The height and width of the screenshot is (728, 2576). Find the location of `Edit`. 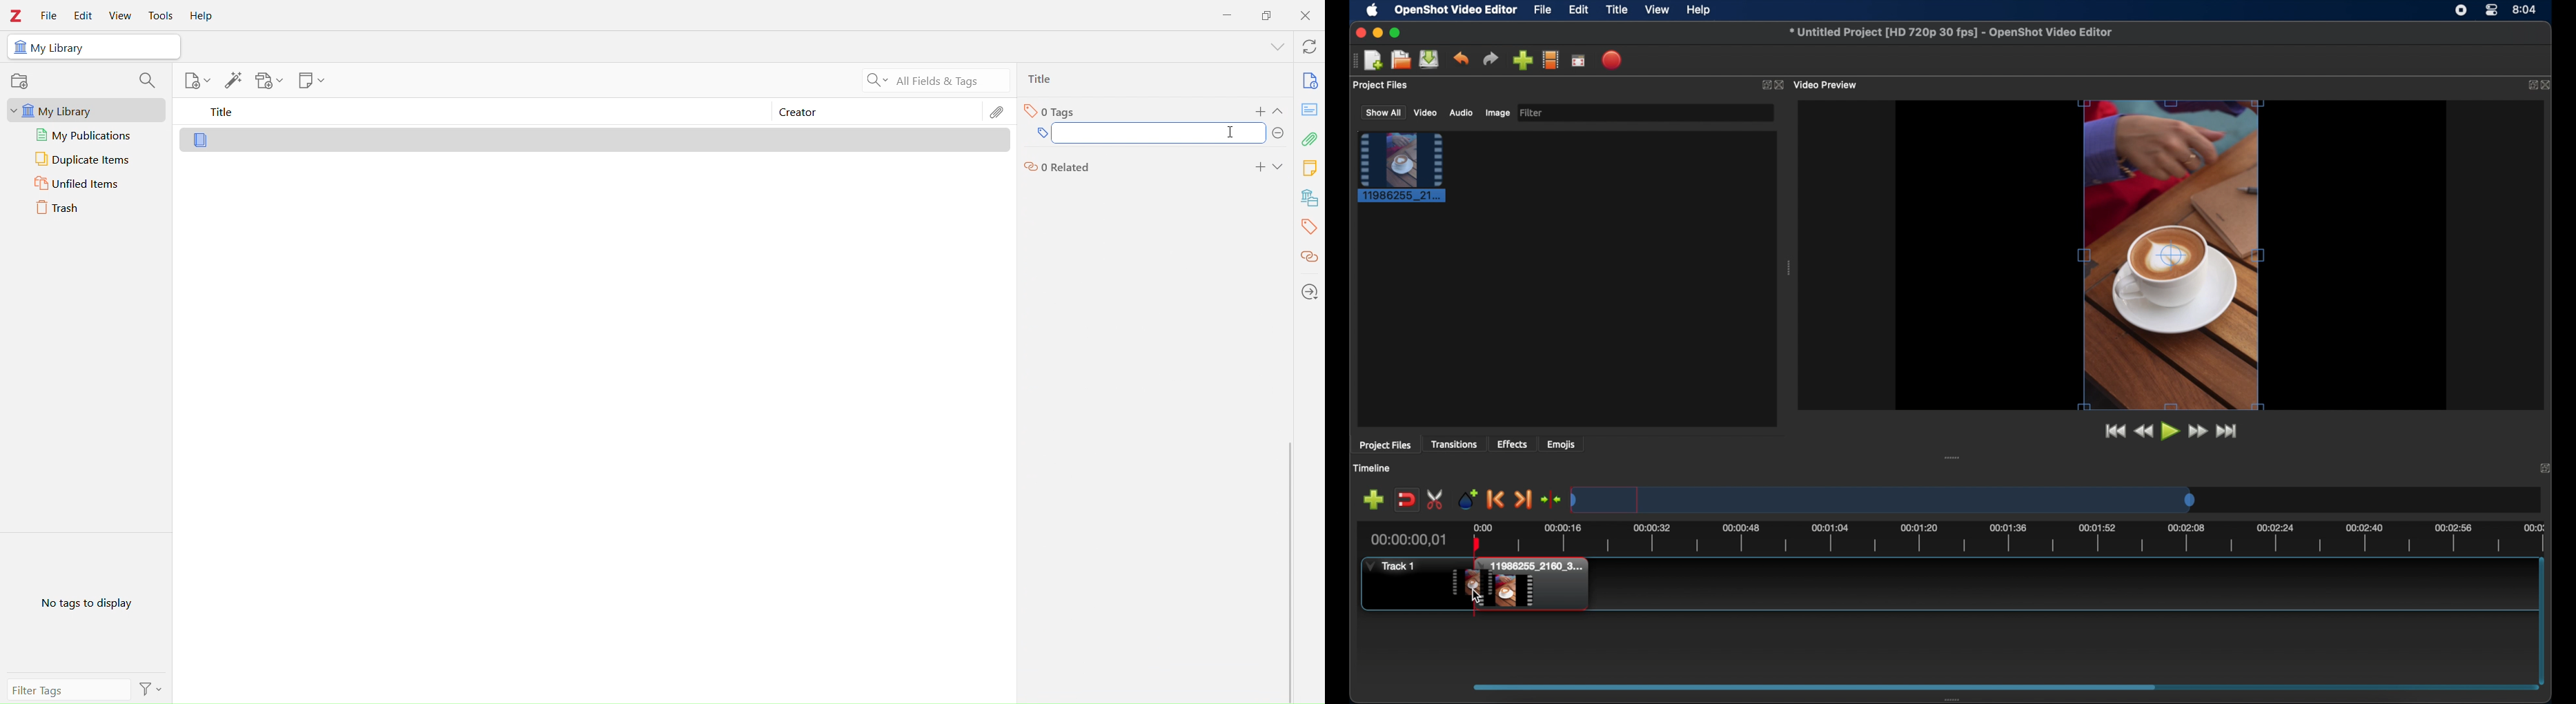

Edit is located at coordinates (999, 113).